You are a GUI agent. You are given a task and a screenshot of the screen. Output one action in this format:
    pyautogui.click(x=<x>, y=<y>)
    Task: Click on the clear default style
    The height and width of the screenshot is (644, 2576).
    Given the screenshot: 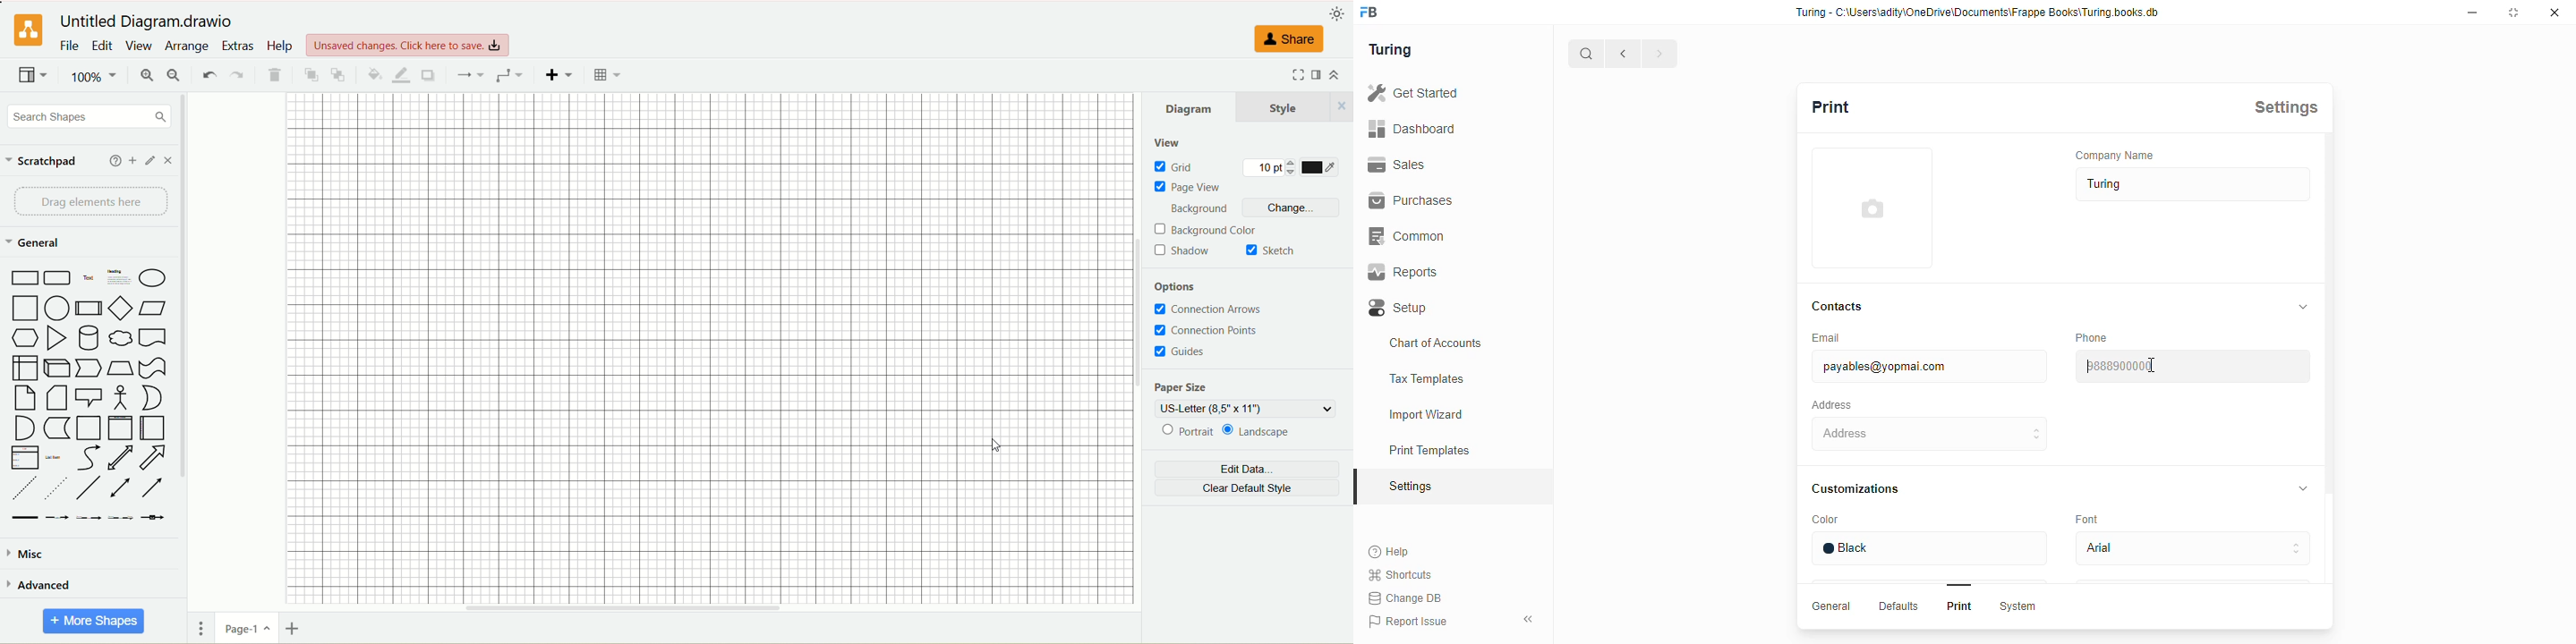 What is the action you would take?
    pyautogui.click(x=1254, y=489)
    